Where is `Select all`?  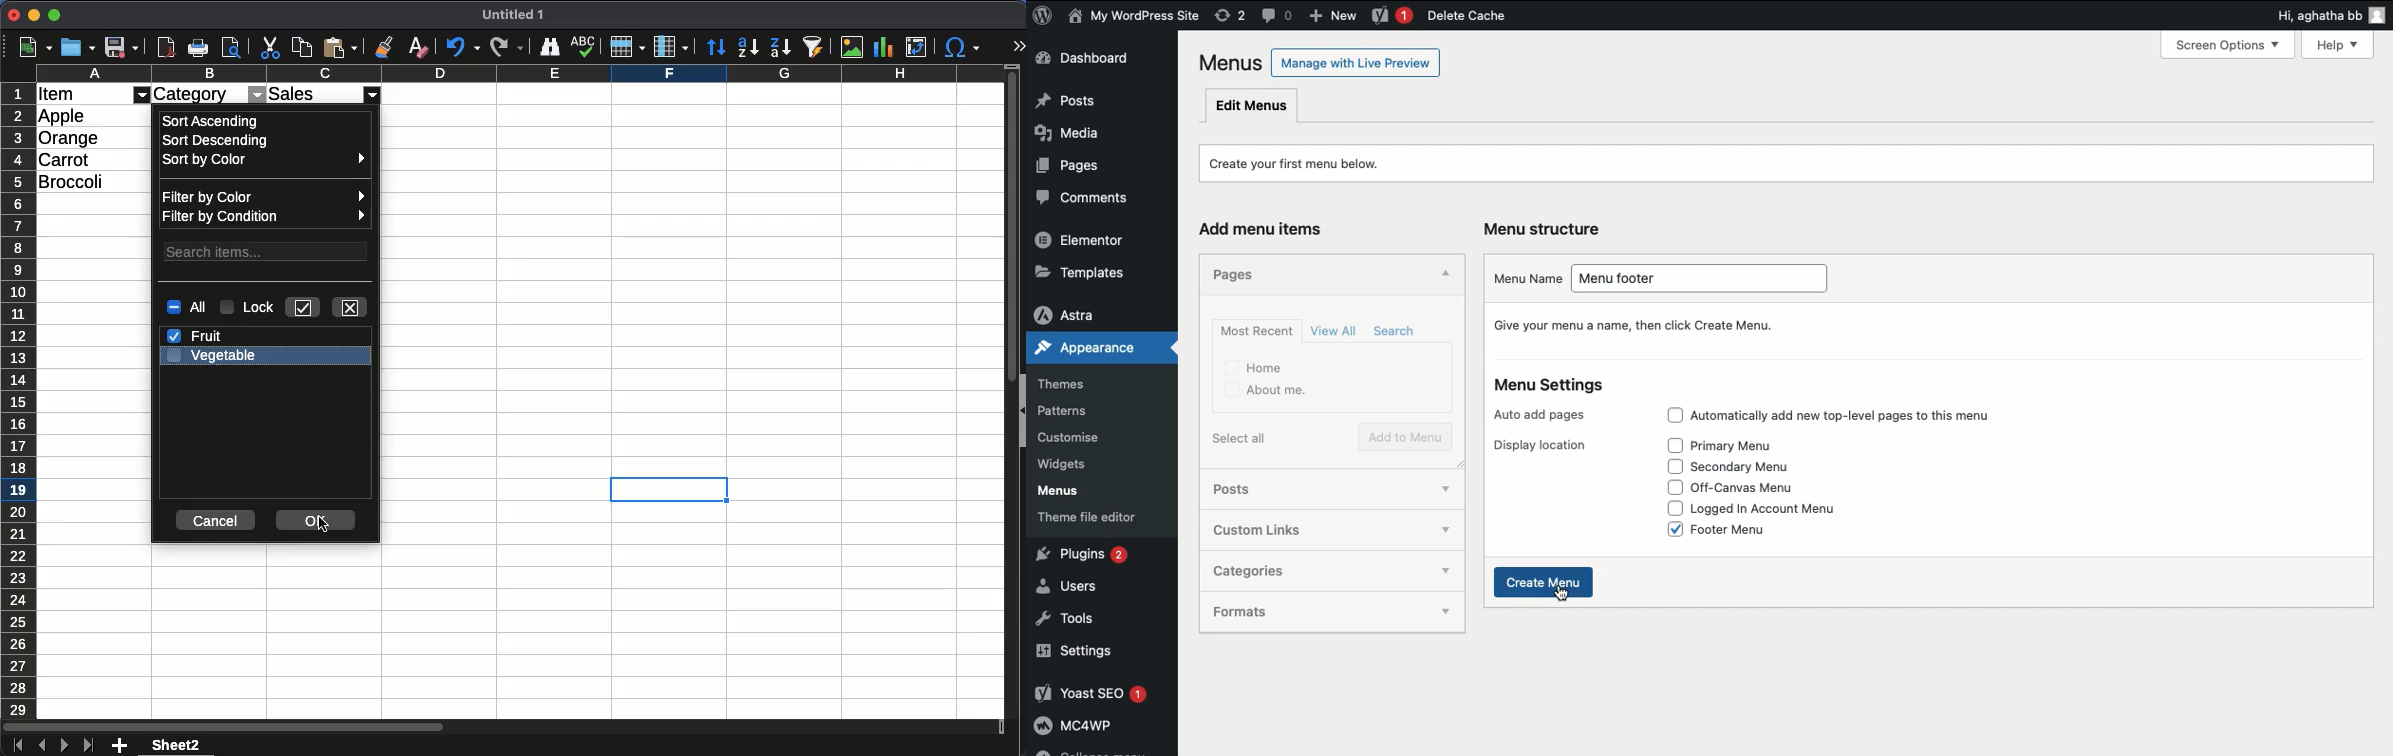
Select all is located at coordinates (1239, 438).